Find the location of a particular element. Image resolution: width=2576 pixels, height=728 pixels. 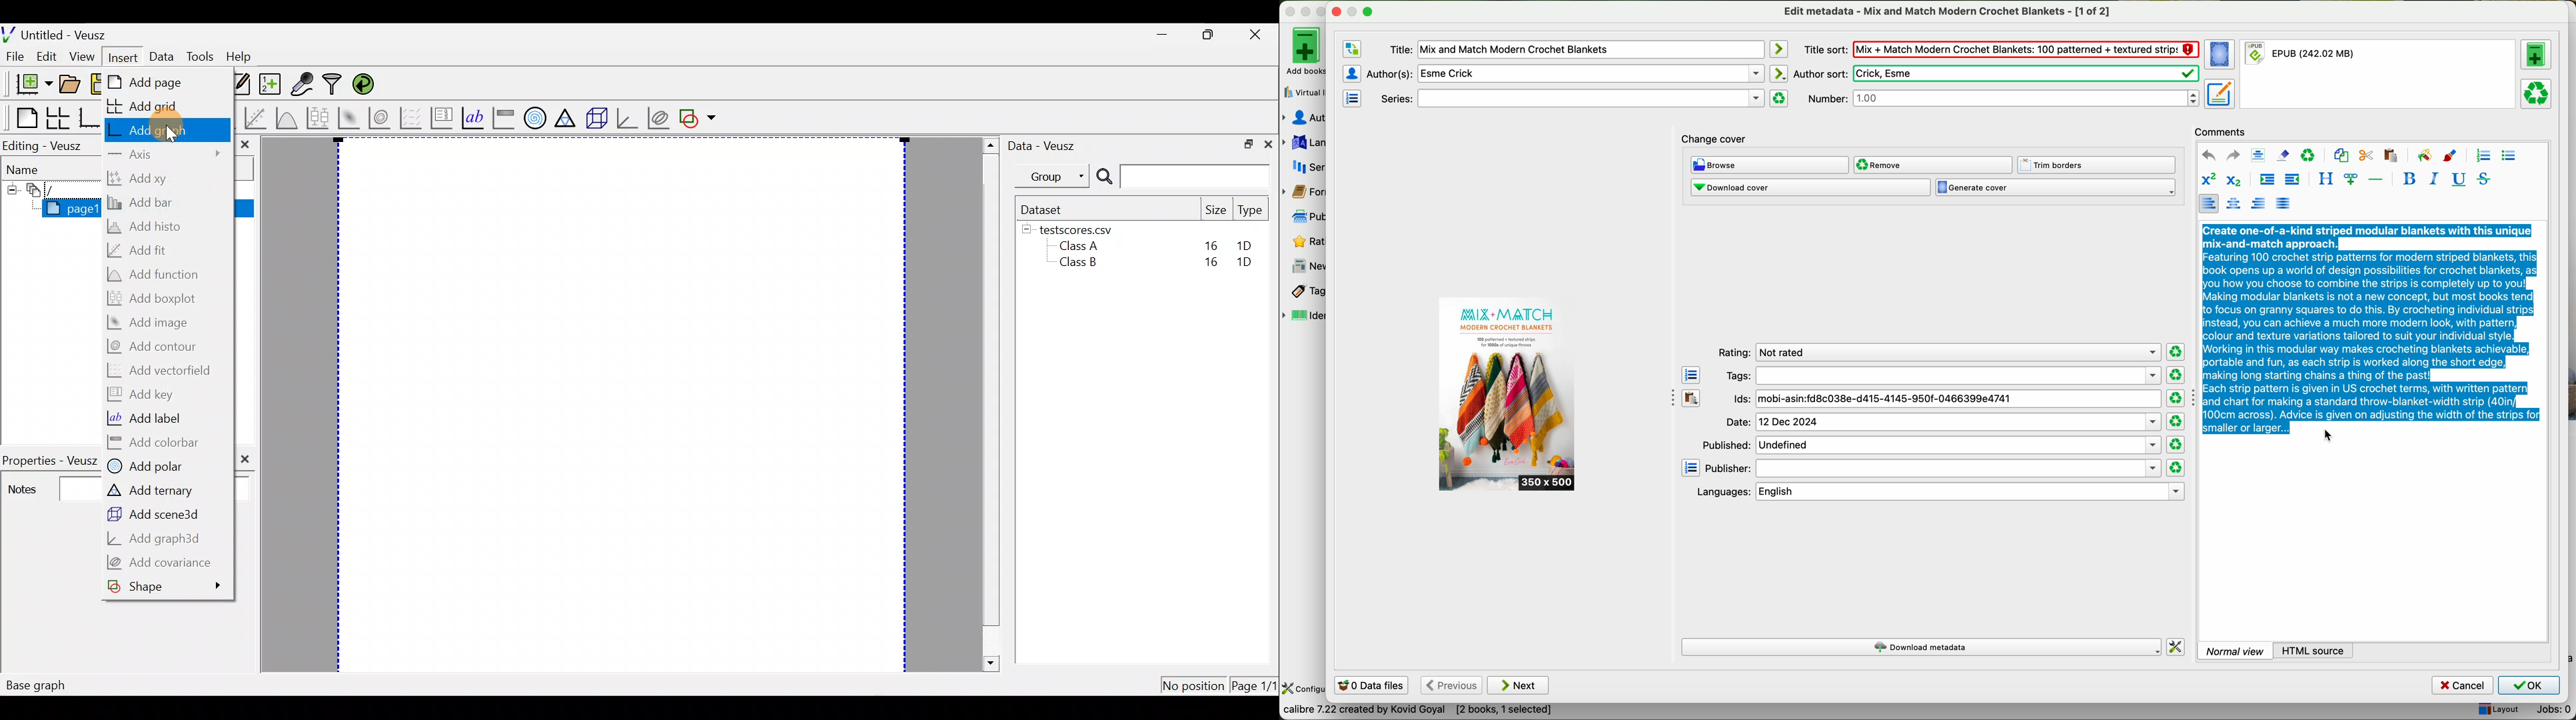

remove is located at coordinates (1933, 165).